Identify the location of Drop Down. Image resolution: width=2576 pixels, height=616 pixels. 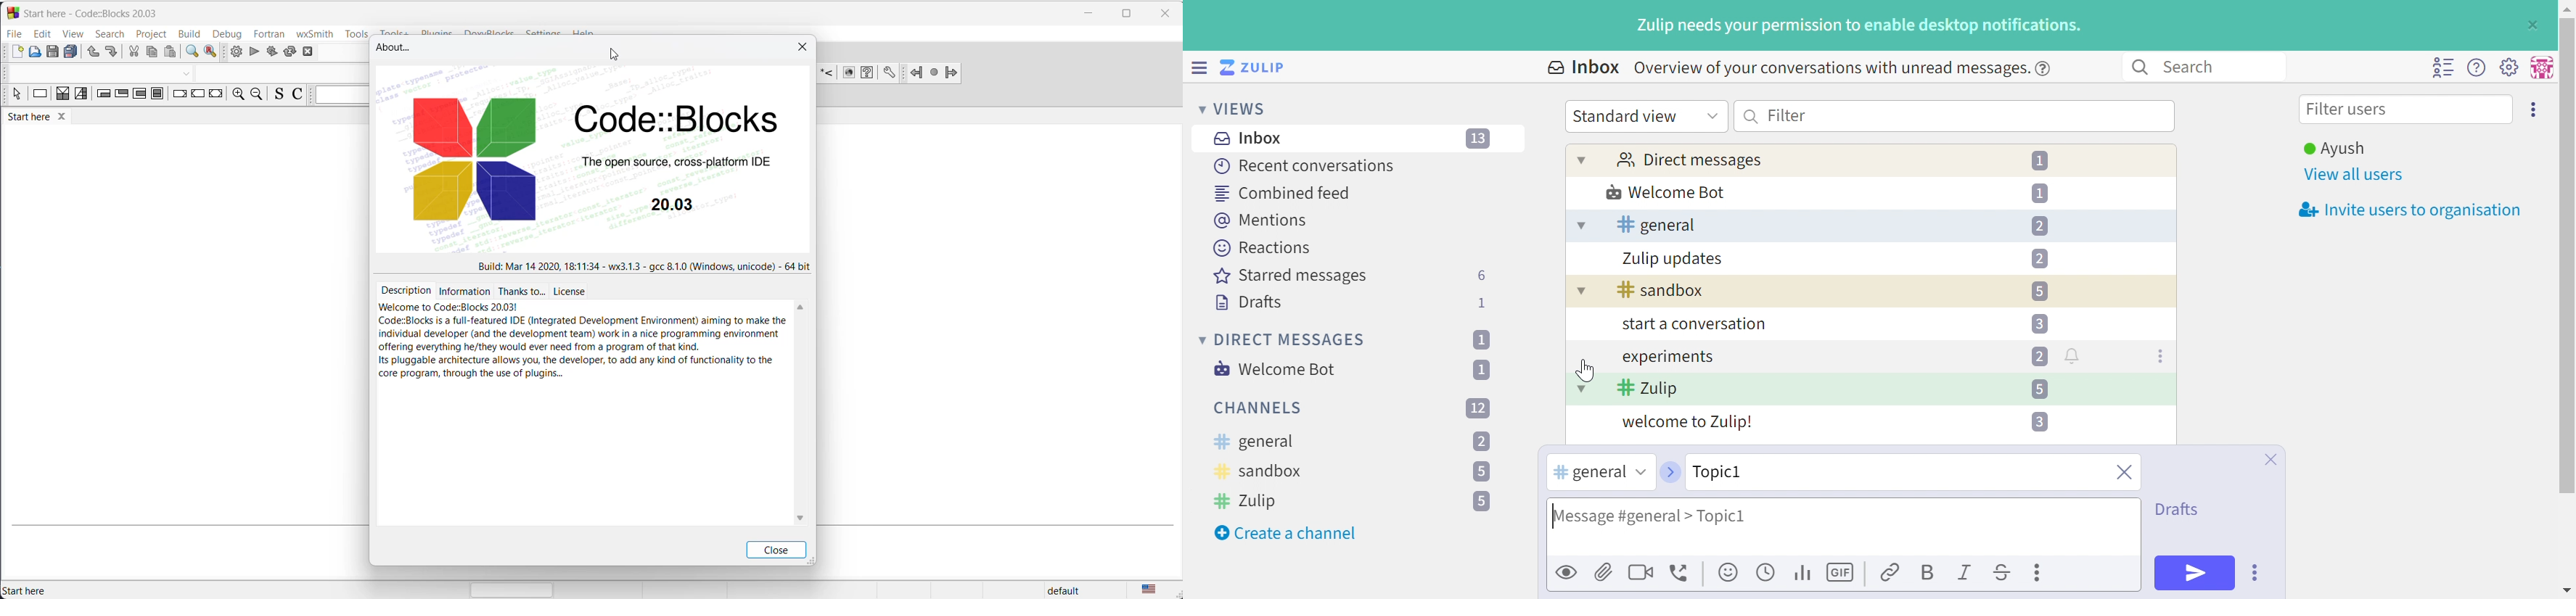
(1581, 388).